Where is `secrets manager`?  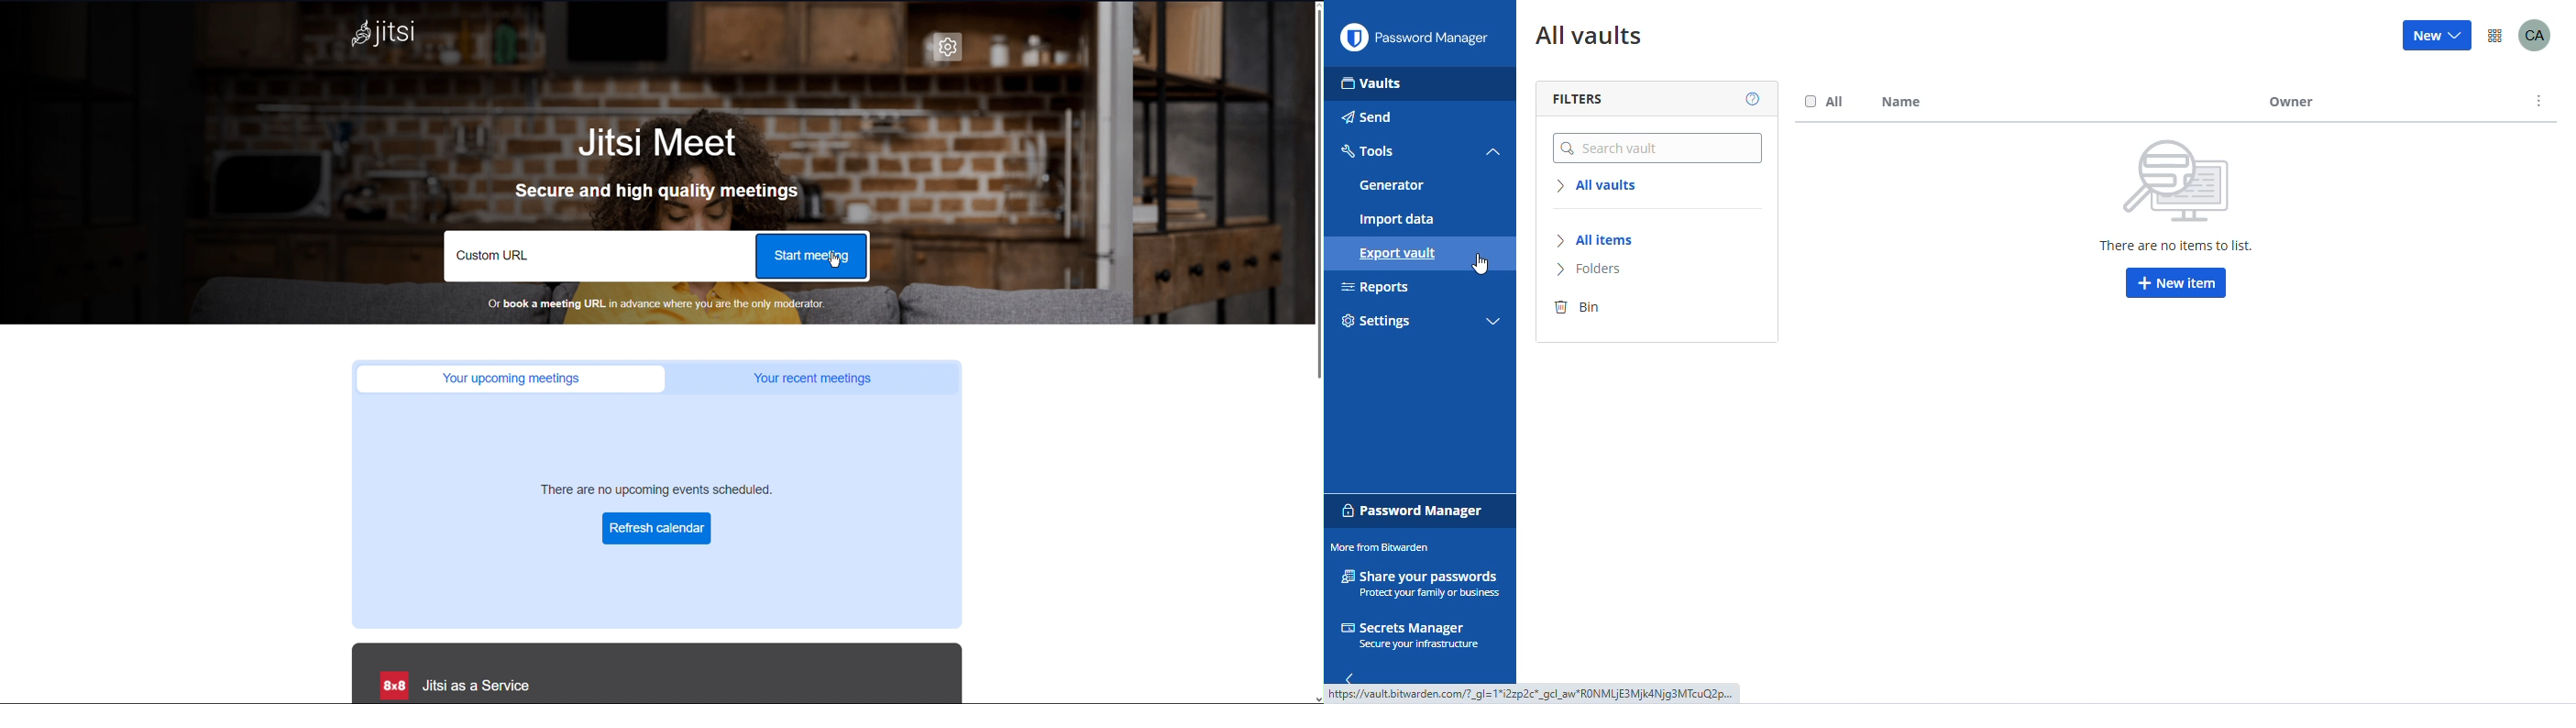
secrets manager is located at coordinates (1413, 637).